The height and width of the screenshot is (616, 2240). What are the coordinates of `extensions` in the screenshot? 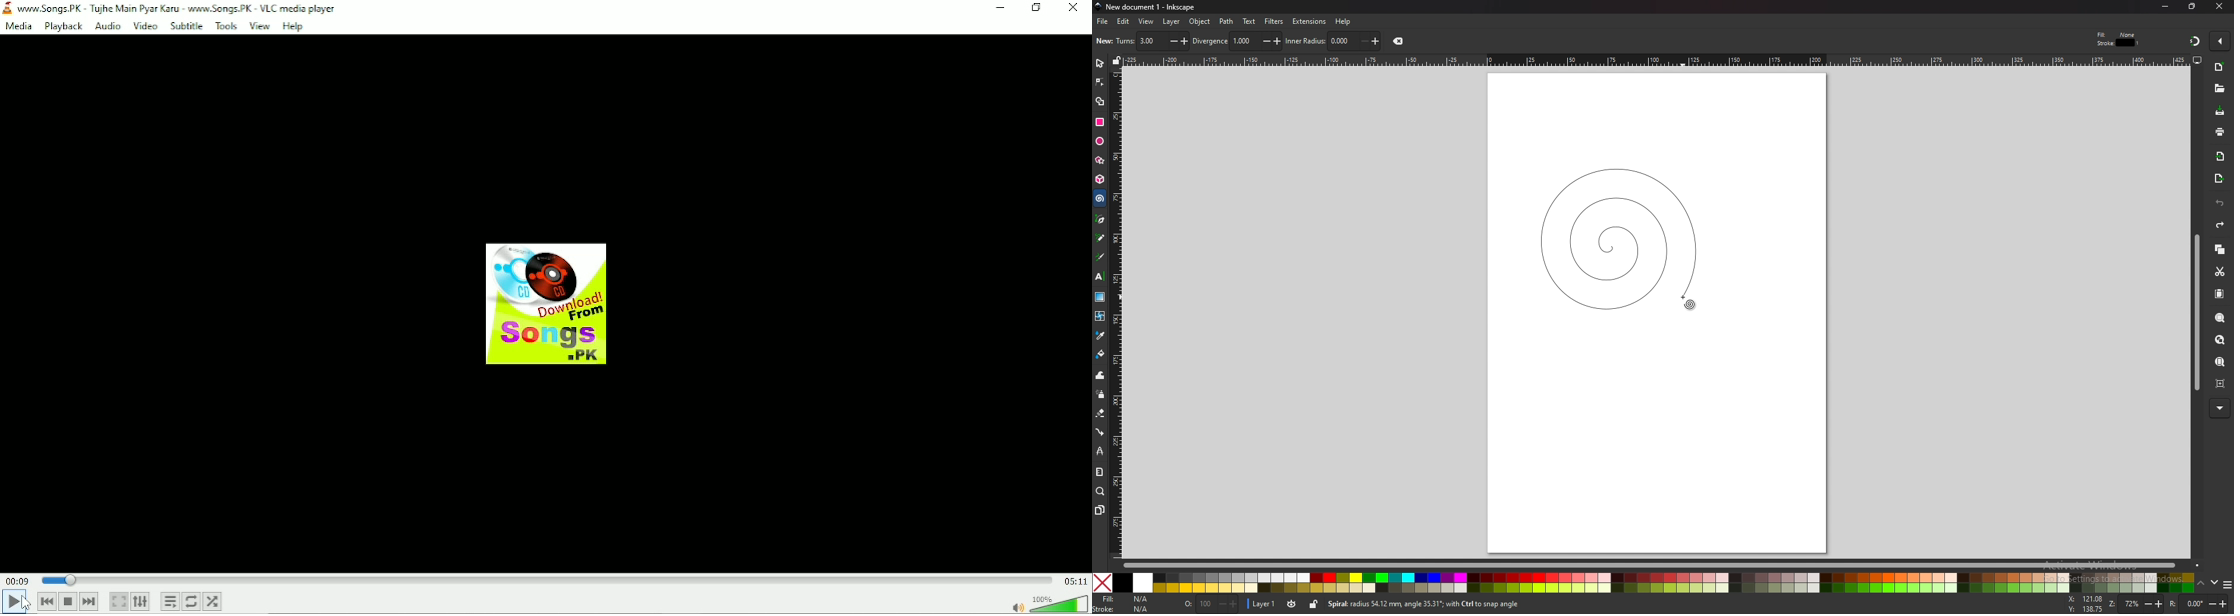 It's located at (1310, 21).